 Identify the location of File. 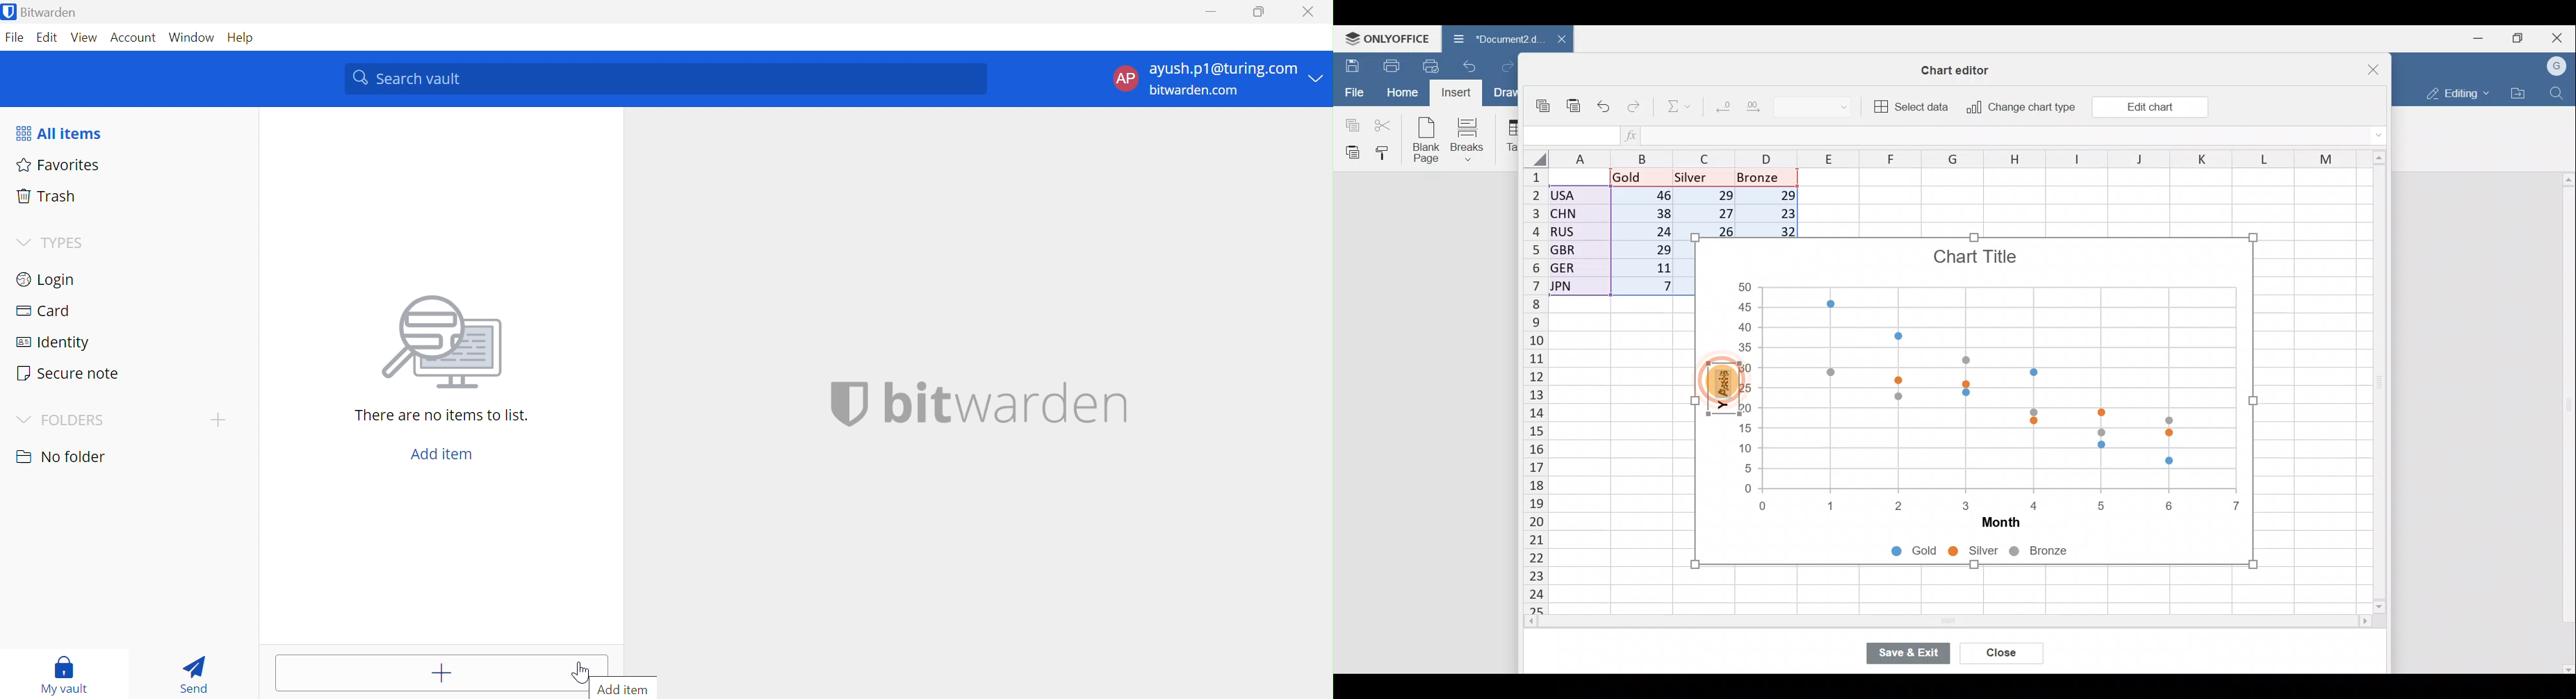
(15, 40).